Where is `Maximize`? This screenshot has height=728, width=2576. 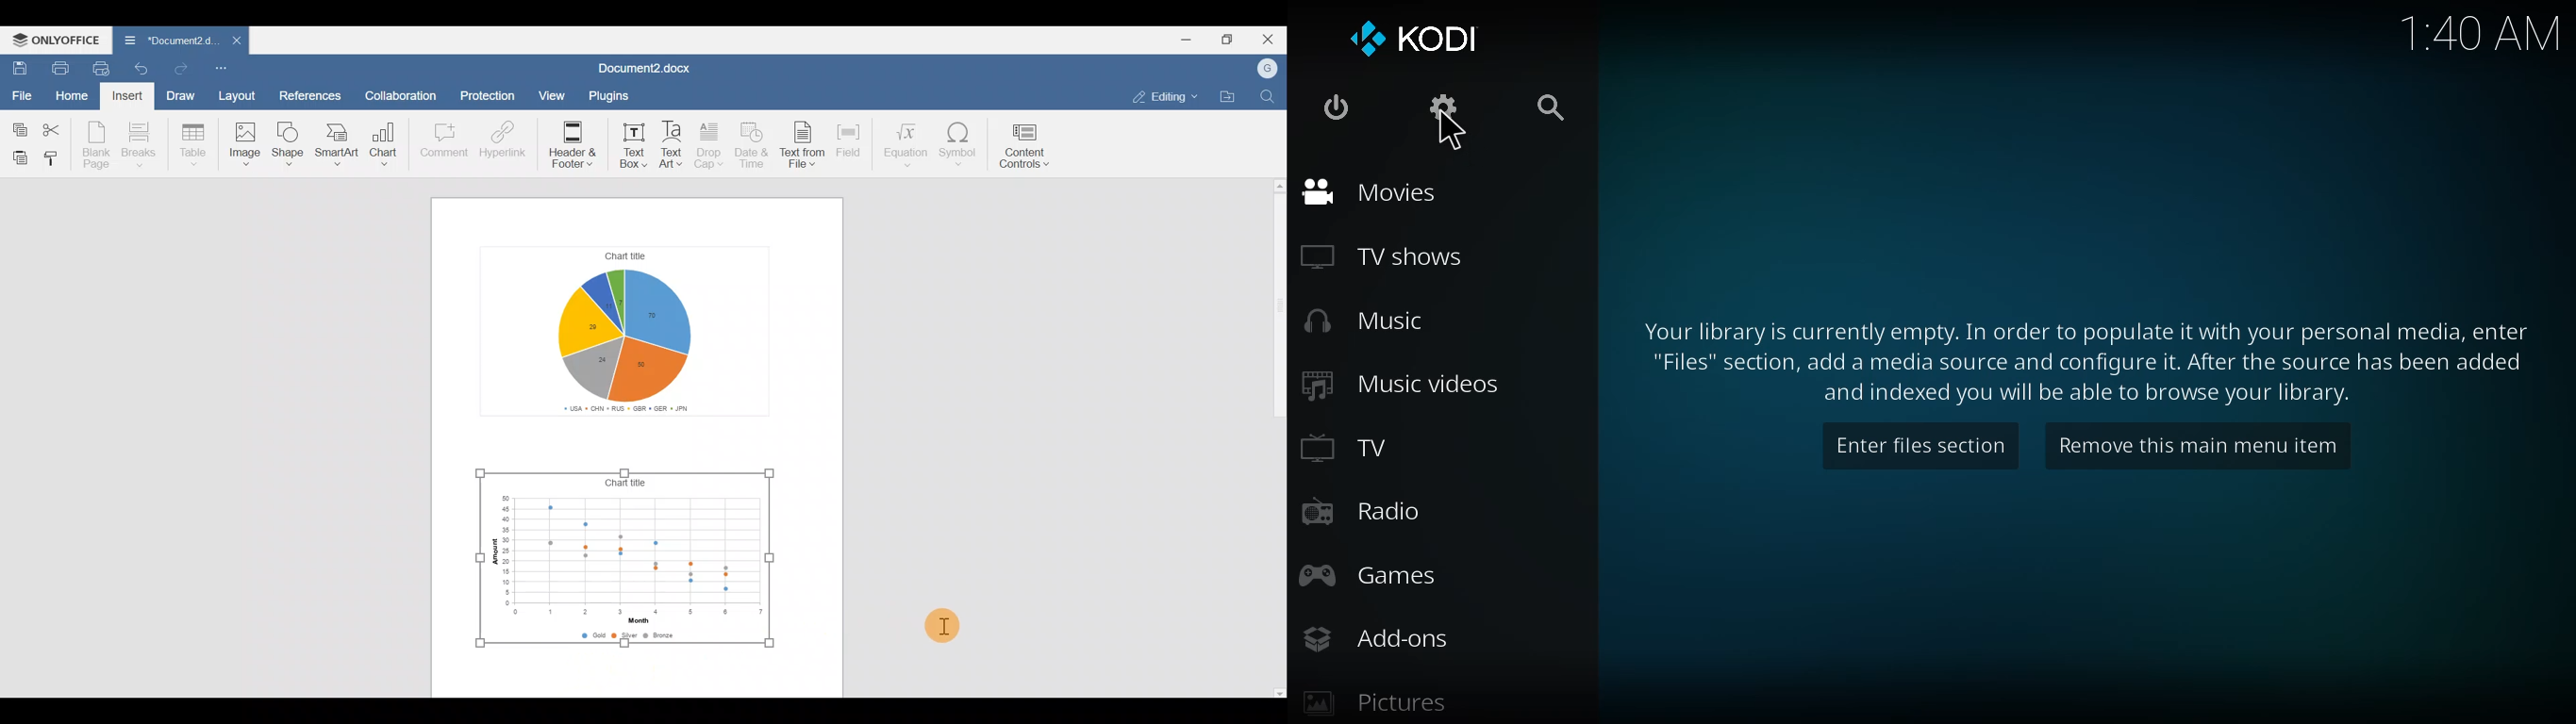 Maximize is located at coordinates (1228, 40).